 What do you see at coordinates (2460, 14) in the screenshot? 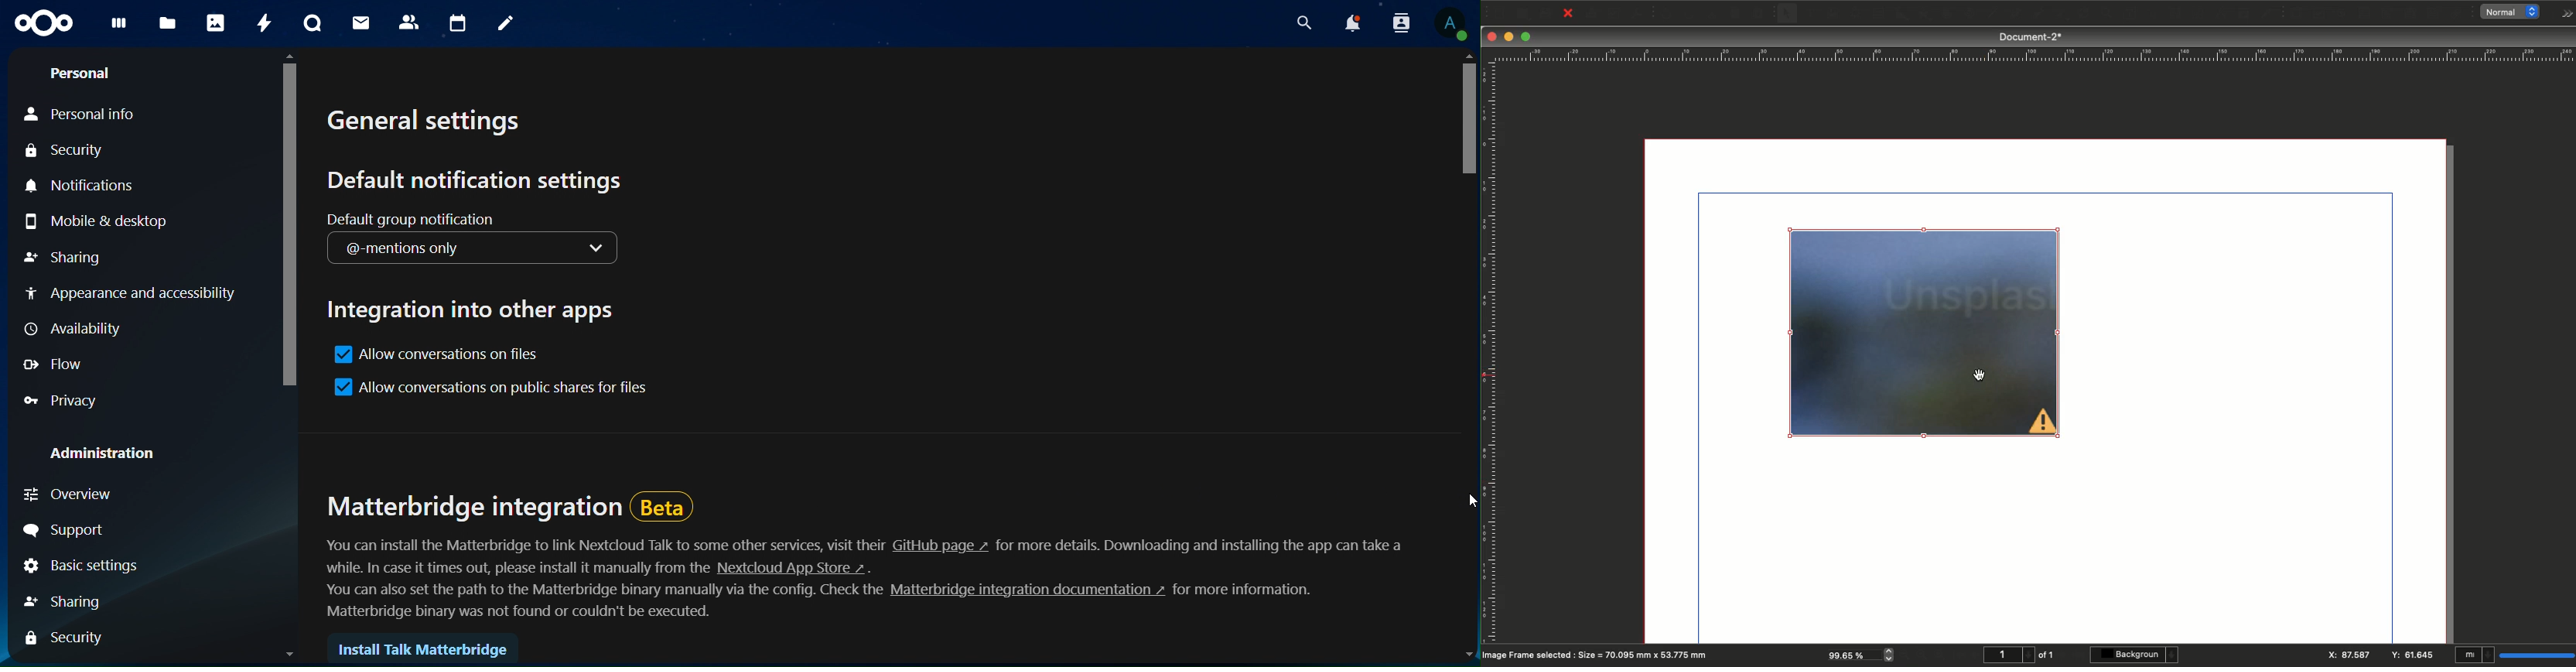
I see `Link annotation` at bounding box center [2460, 14].